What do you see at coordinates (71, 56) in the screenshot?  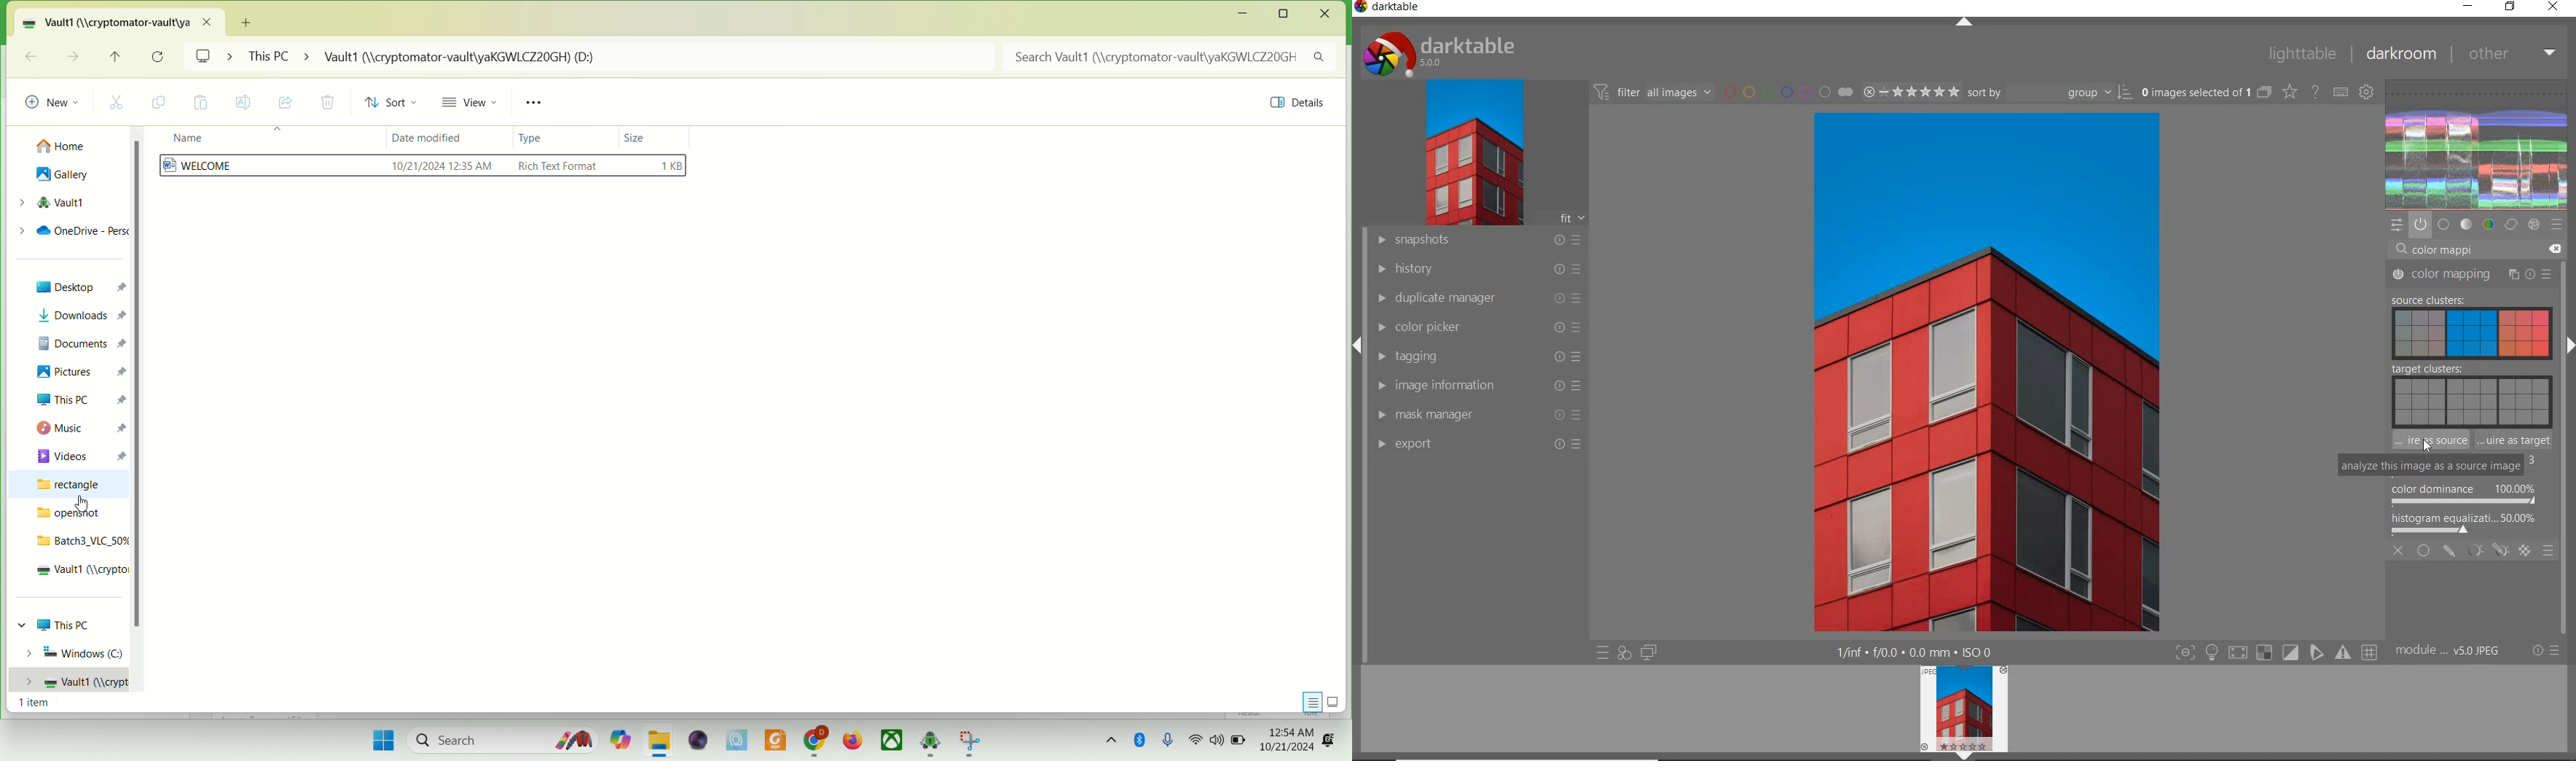 I see `go forward` at bounding box center [71, 56].